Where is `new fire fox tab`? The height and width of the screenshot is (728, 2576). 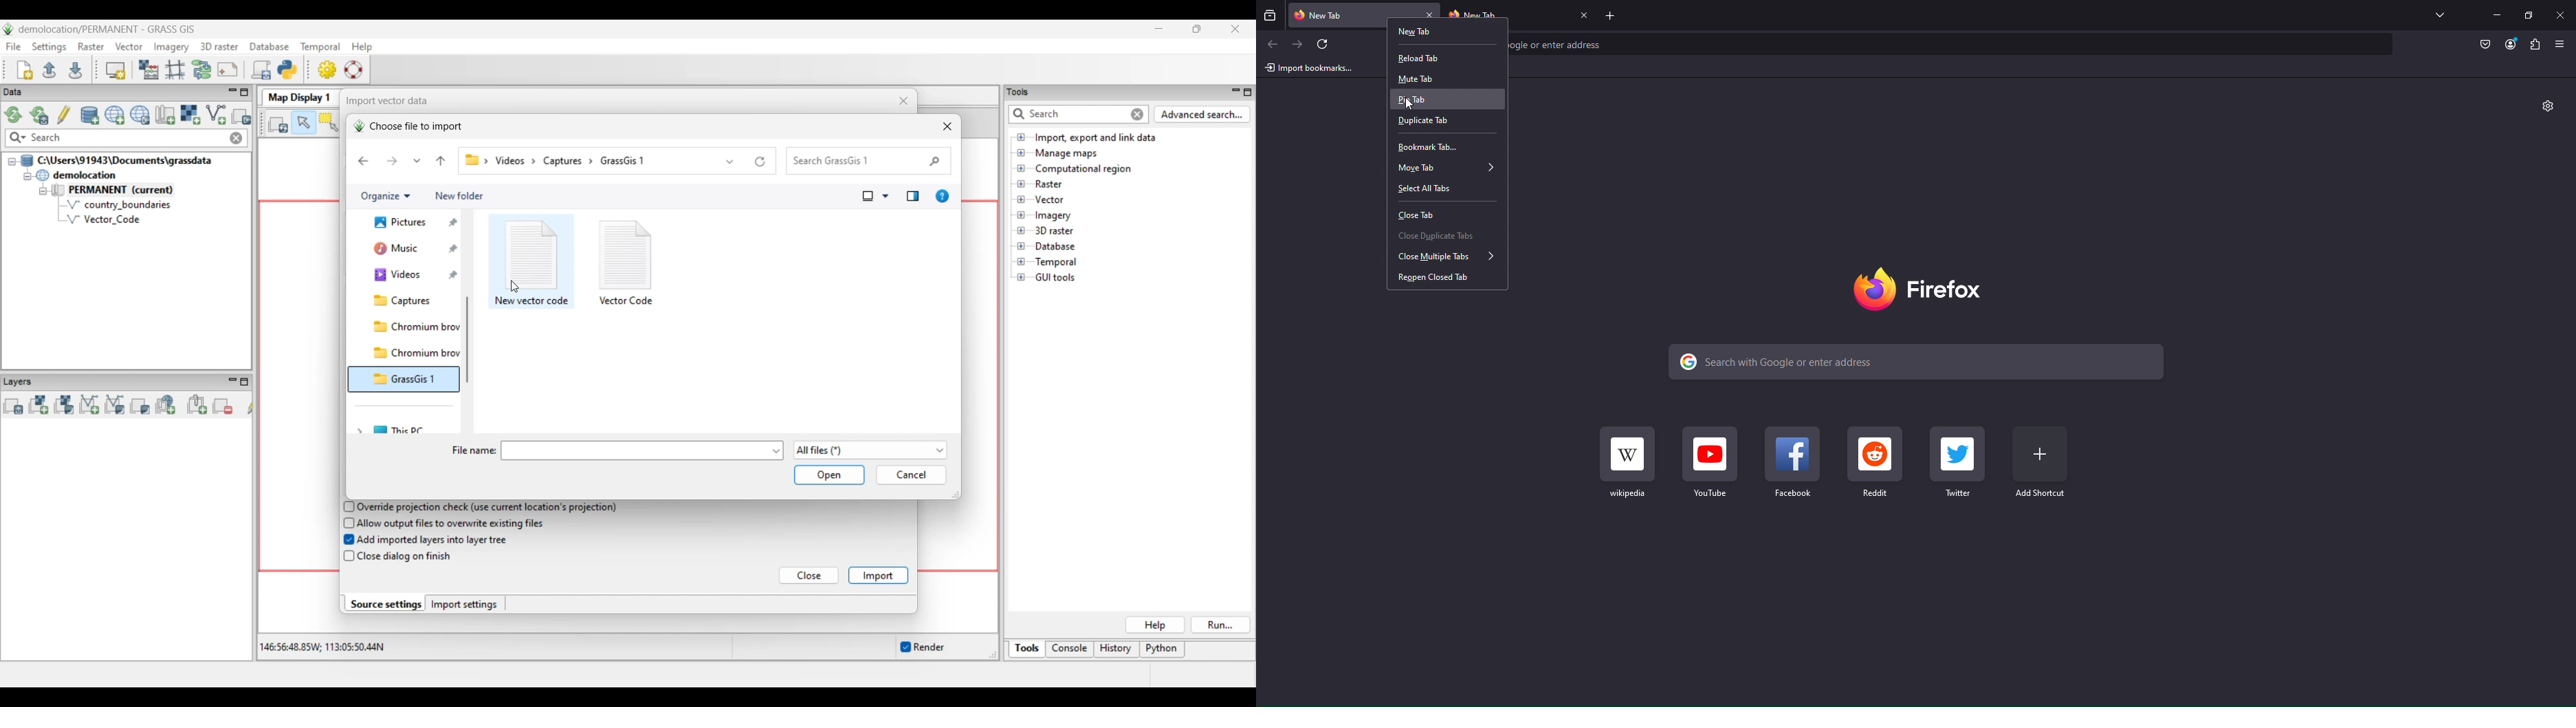 new fire fox tab is located at coordinates (1507, 12).